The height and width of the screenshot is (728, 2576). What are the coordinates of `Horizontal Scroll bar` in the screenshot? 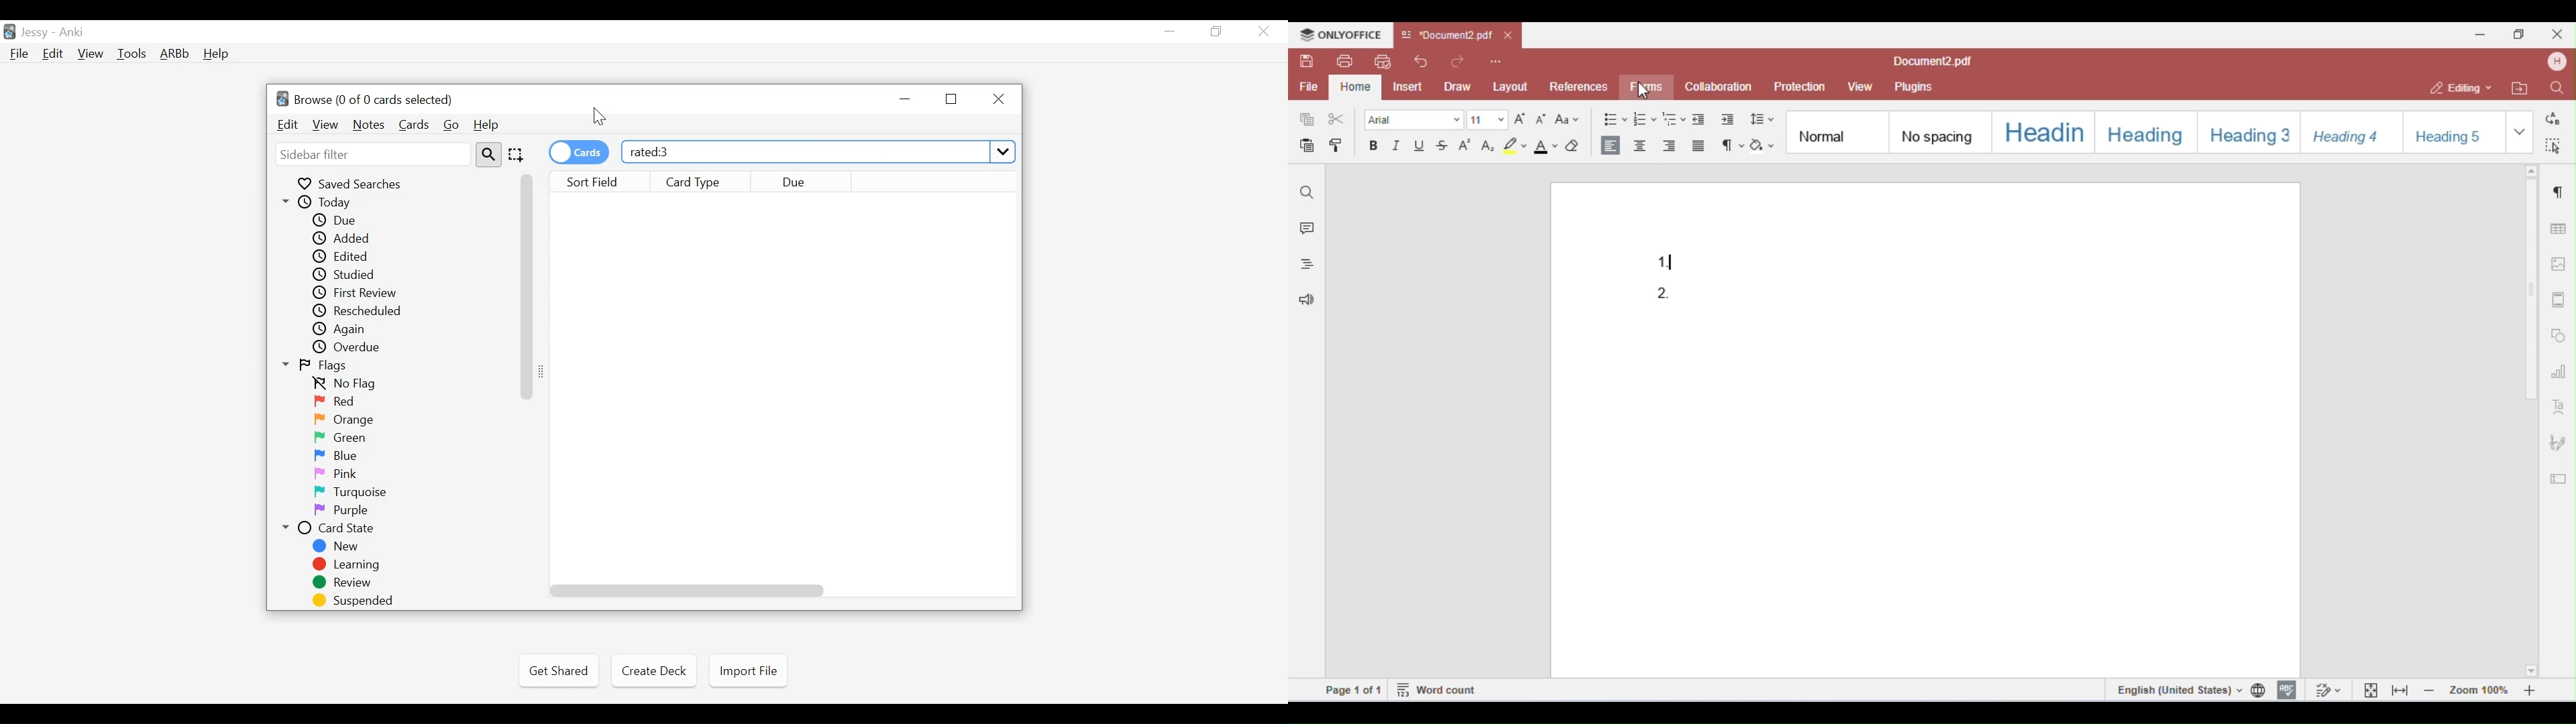 It's located at (528, 286).